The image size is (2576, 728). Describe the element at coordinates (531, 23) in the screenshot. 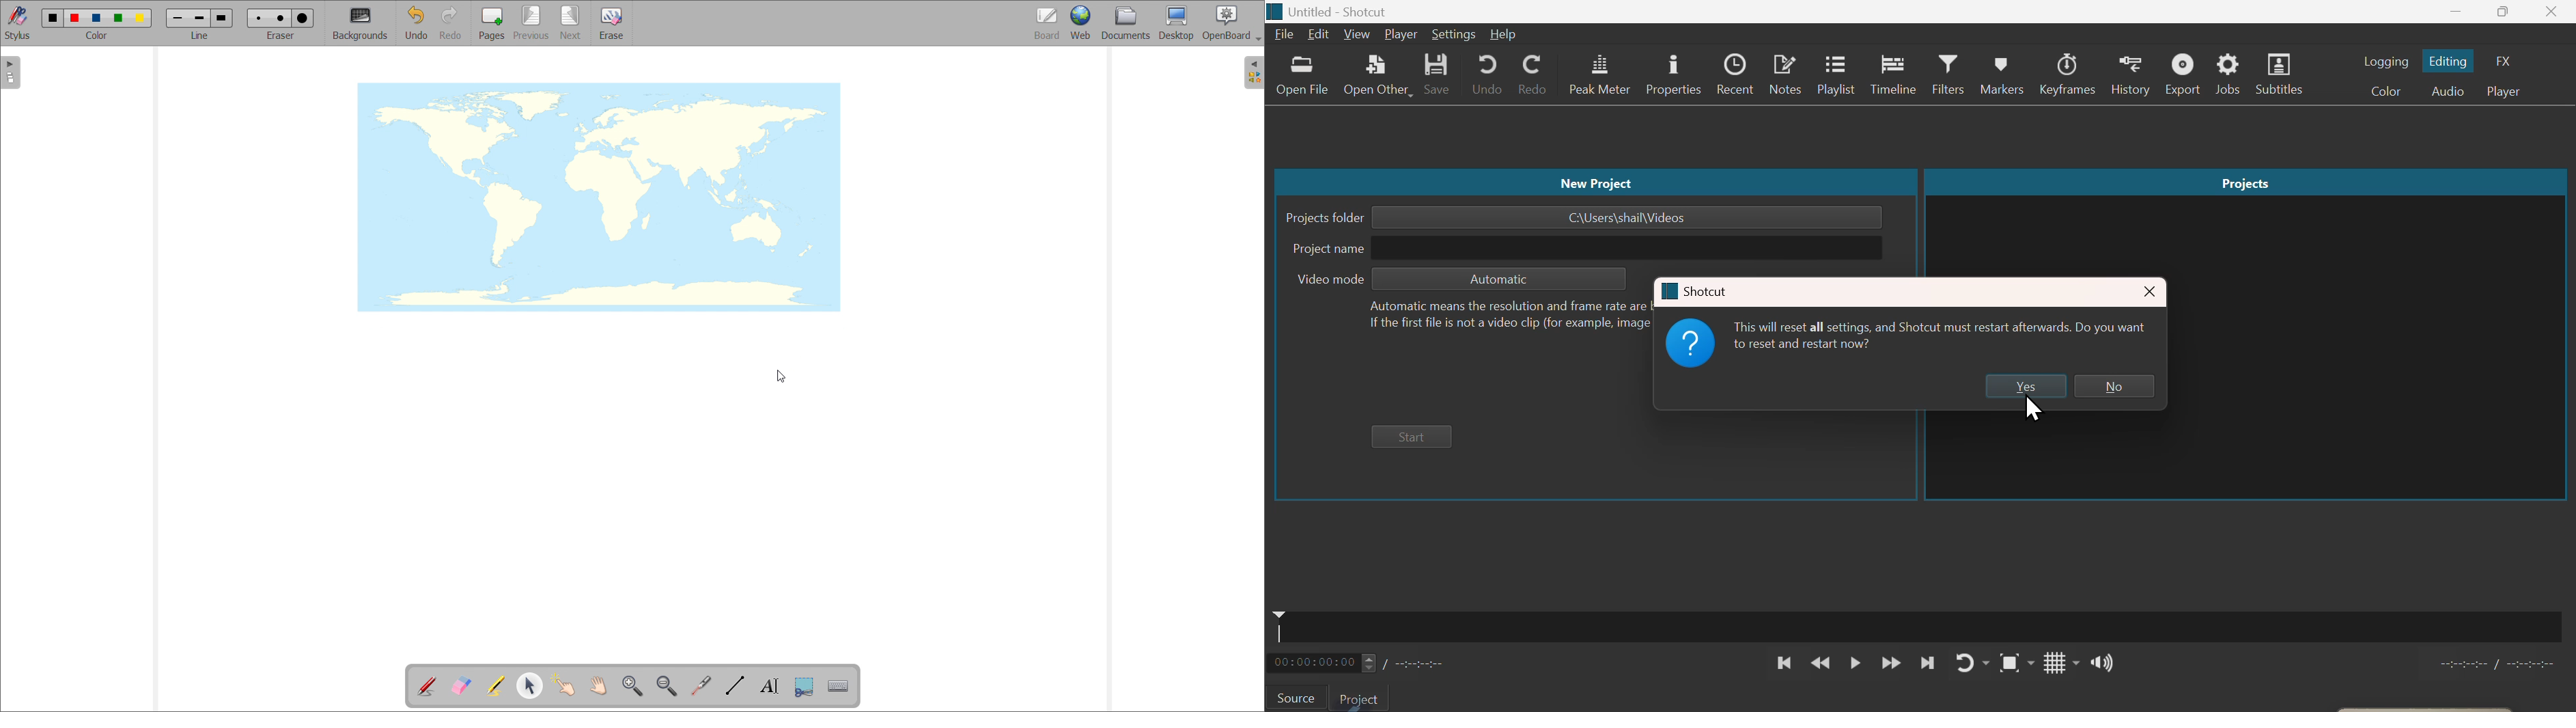

I see `previous page` at that location.